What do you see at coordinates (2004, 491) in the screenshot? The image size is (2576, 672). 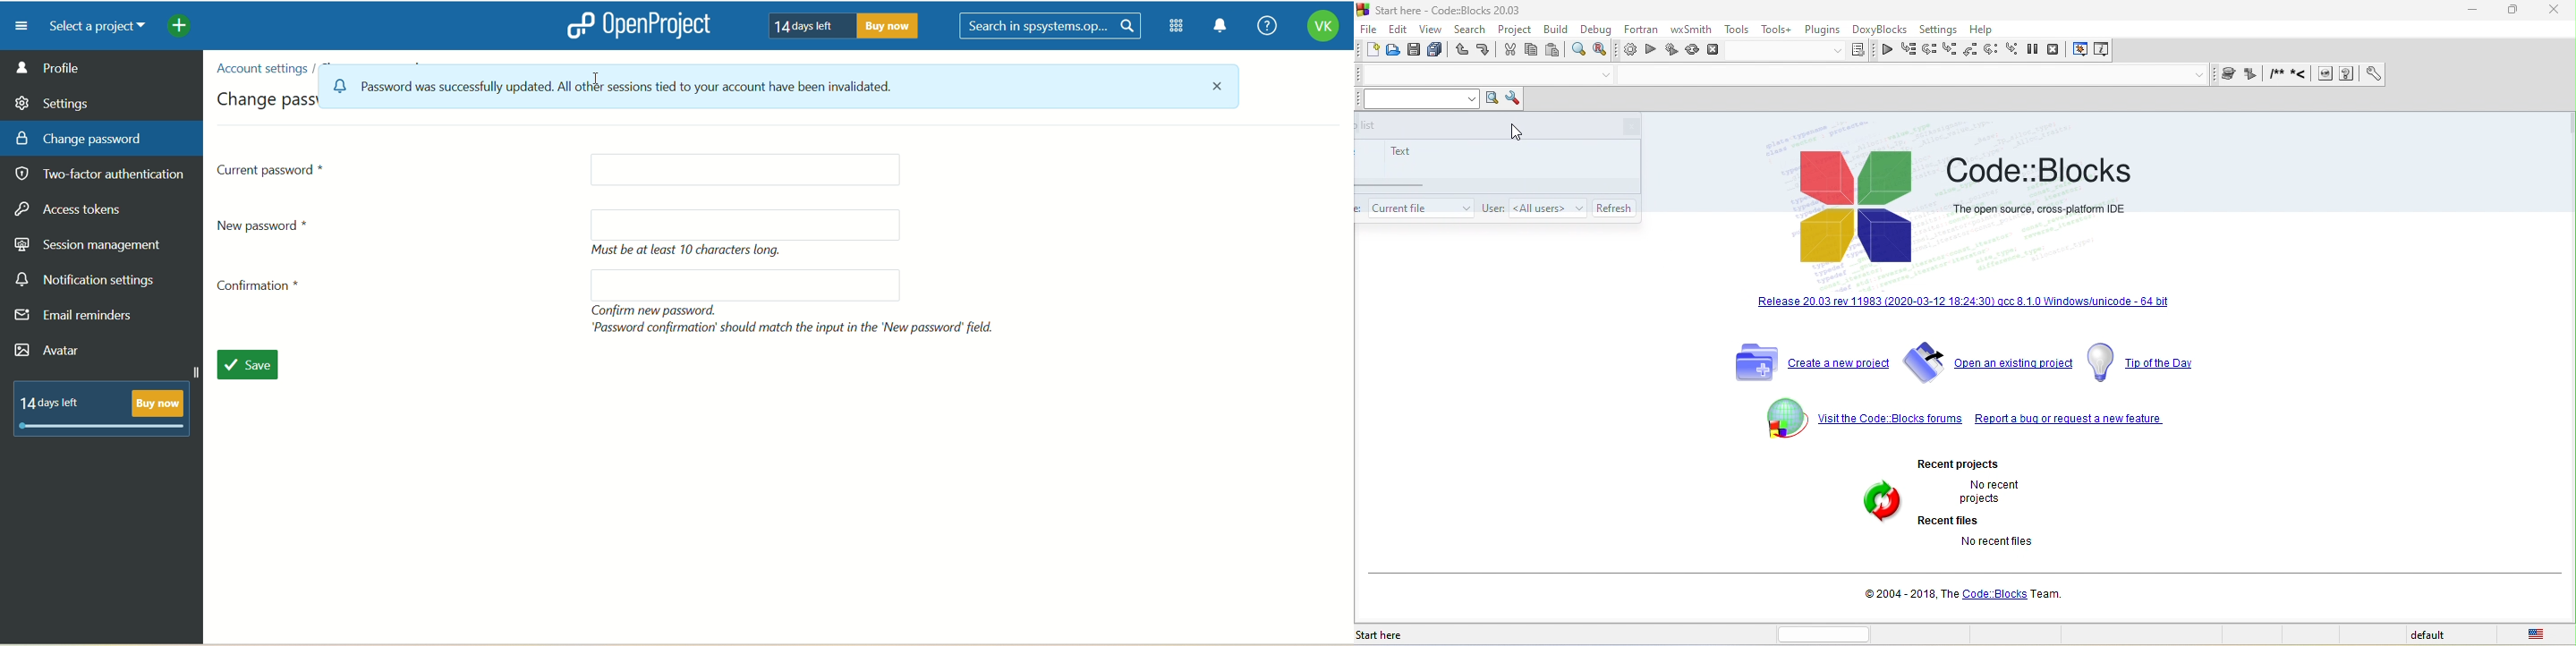 I see `no recent projects ` at bounding box center [2004, 491].